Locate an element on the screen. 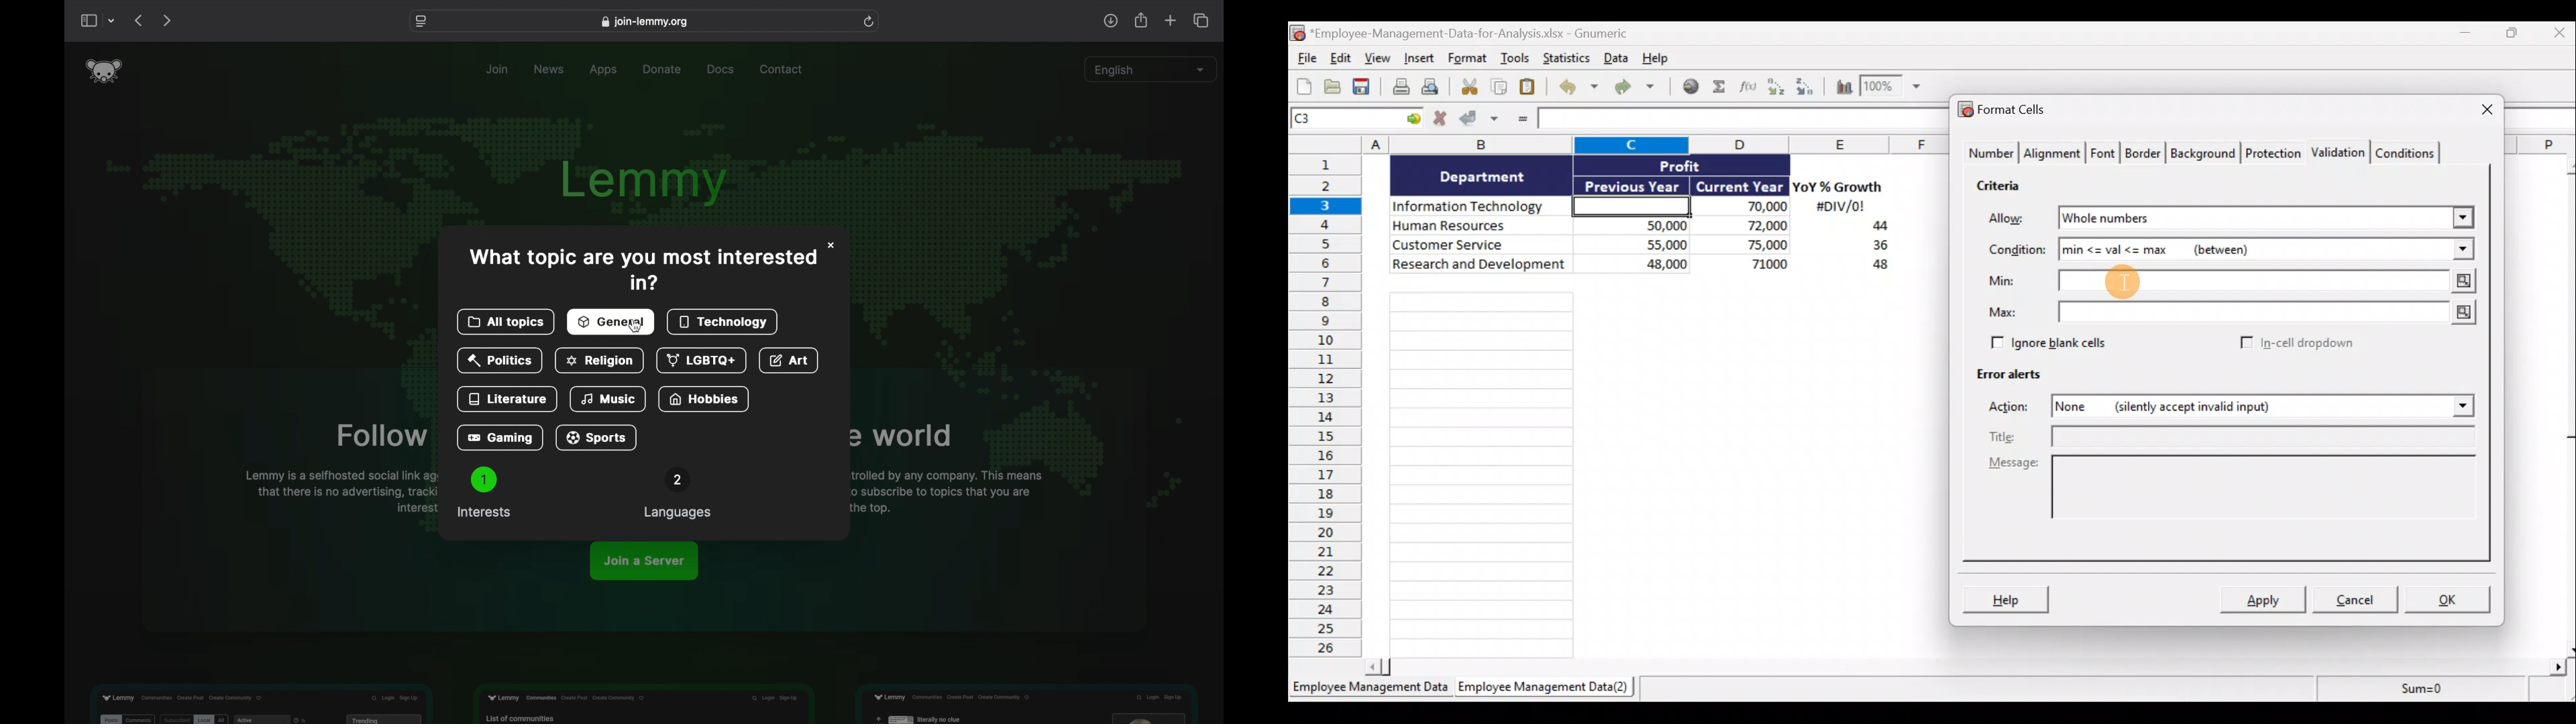 This screenshot has width=2576, height=728. sports is located at coordinates (596, 438).